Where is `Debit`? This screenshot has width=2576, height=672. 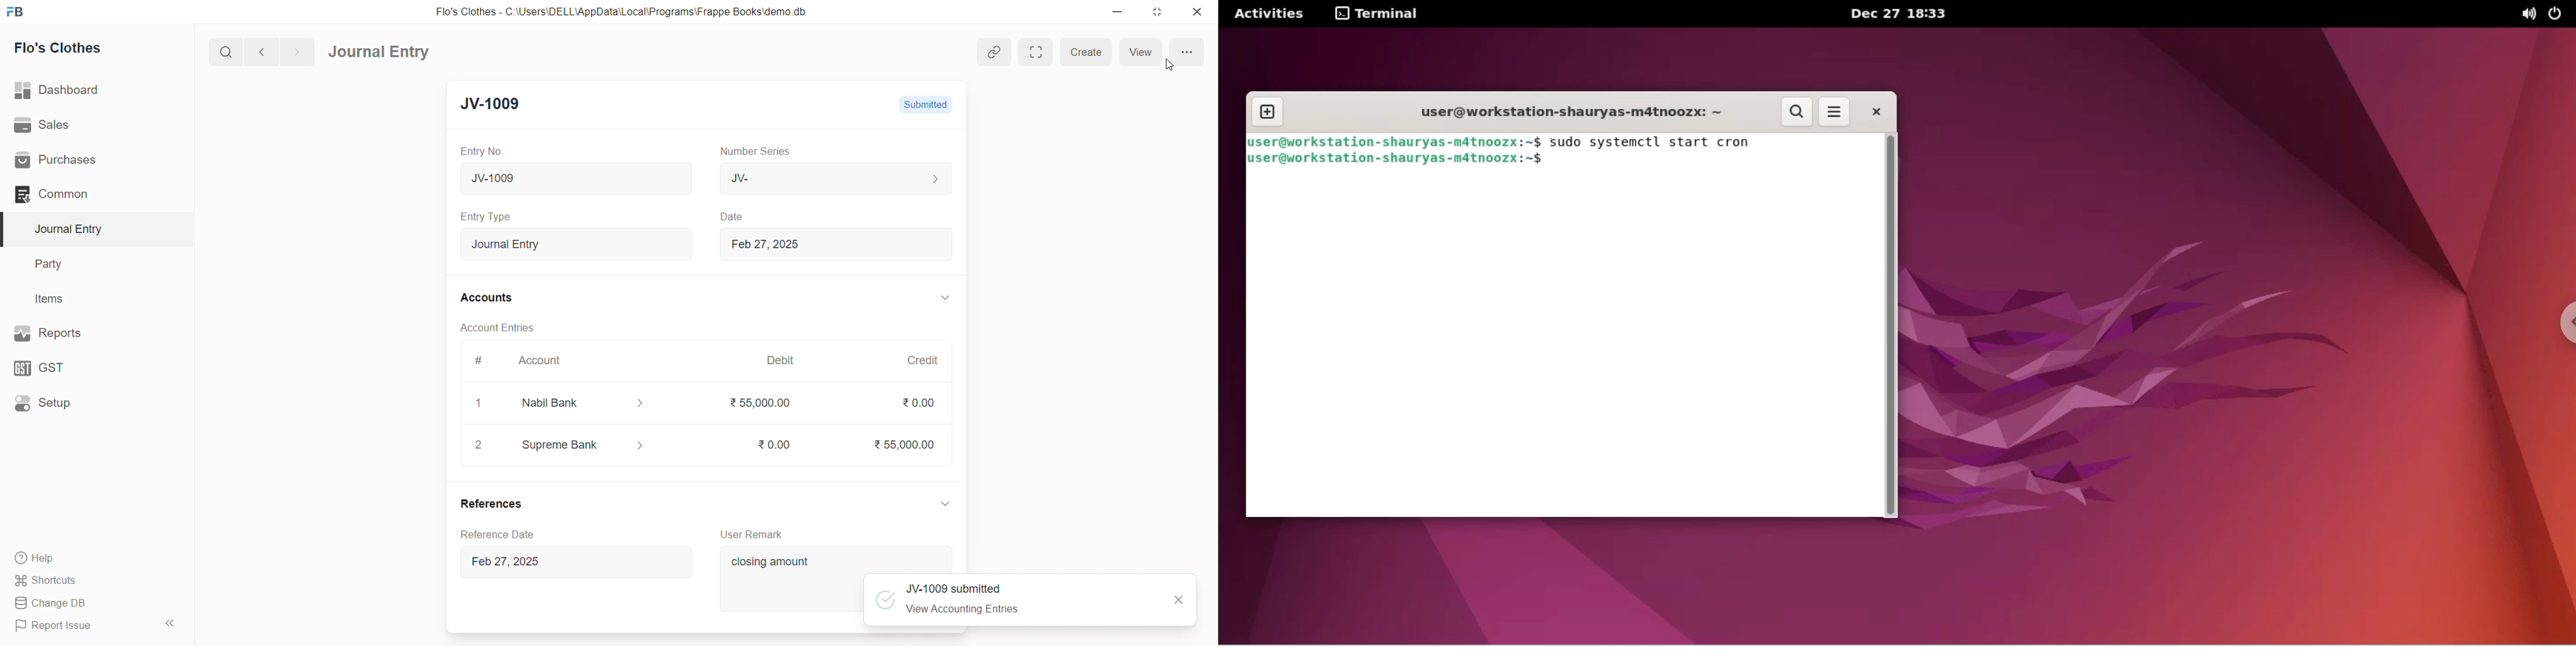 Debit is located at coordinates (777, 359).